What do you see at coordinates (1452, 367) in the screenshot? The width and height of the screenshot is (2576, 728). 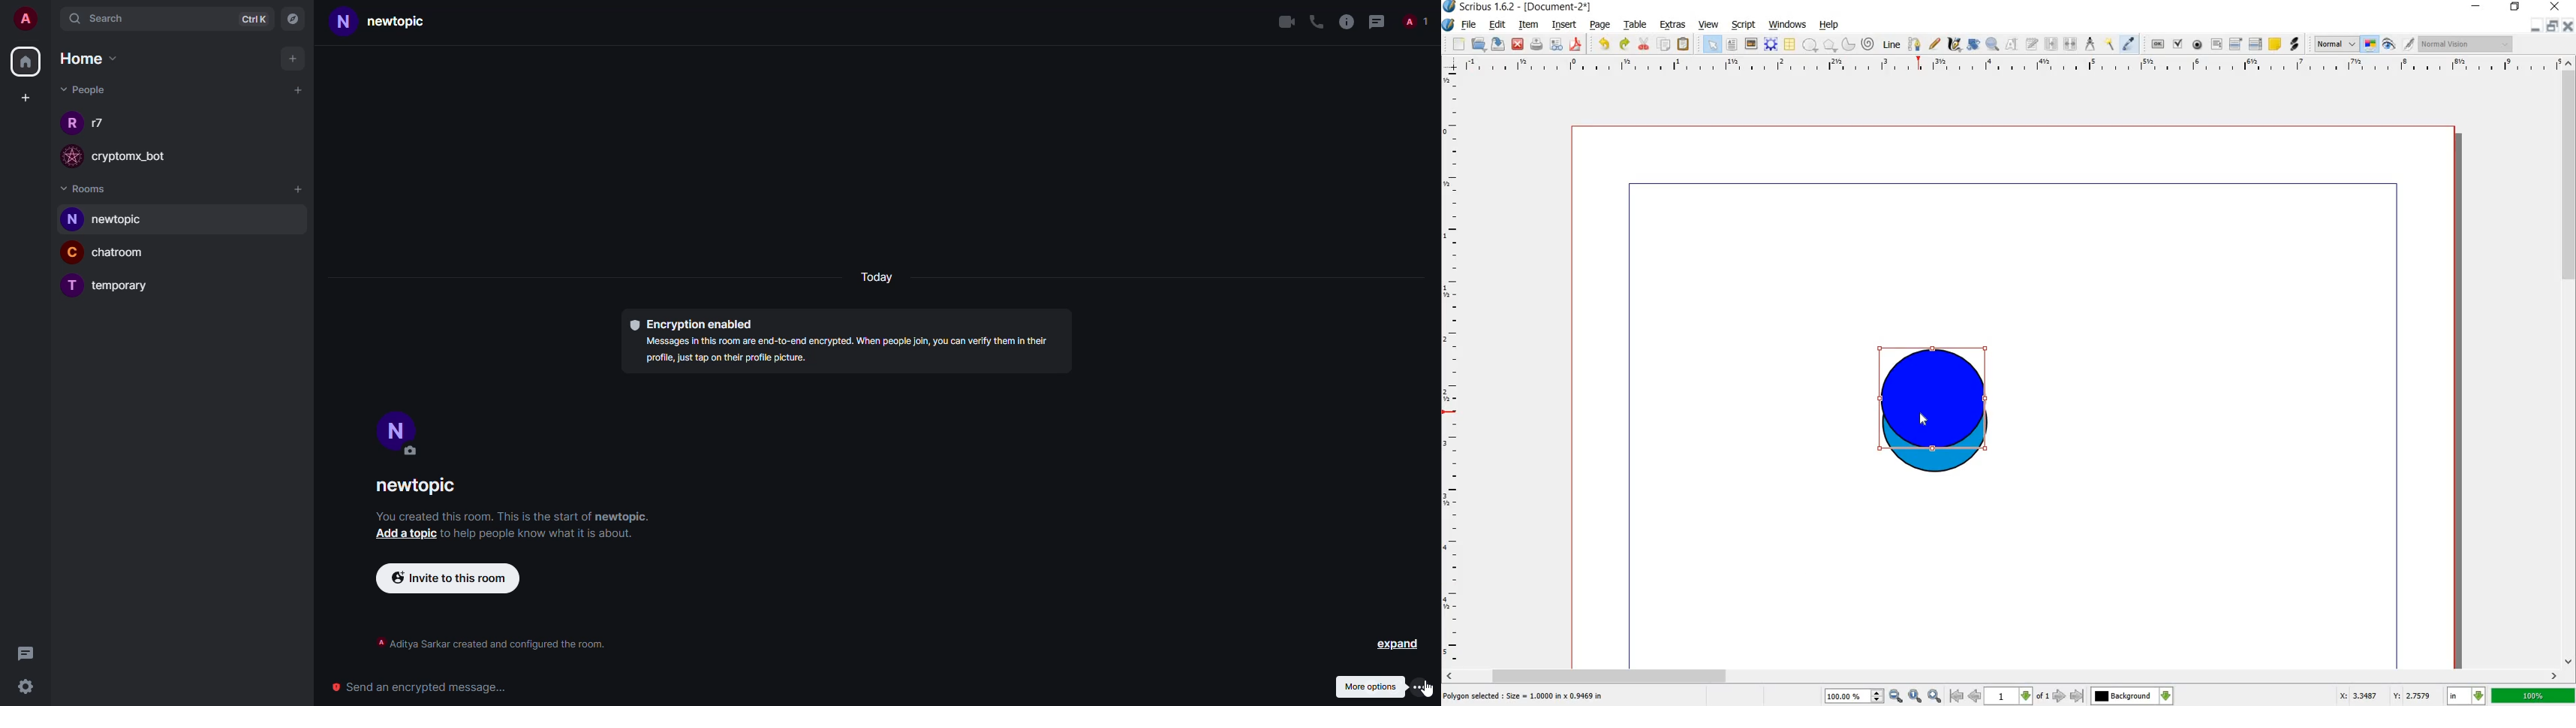 I see `ruler` at bounding box center [1452, 367].